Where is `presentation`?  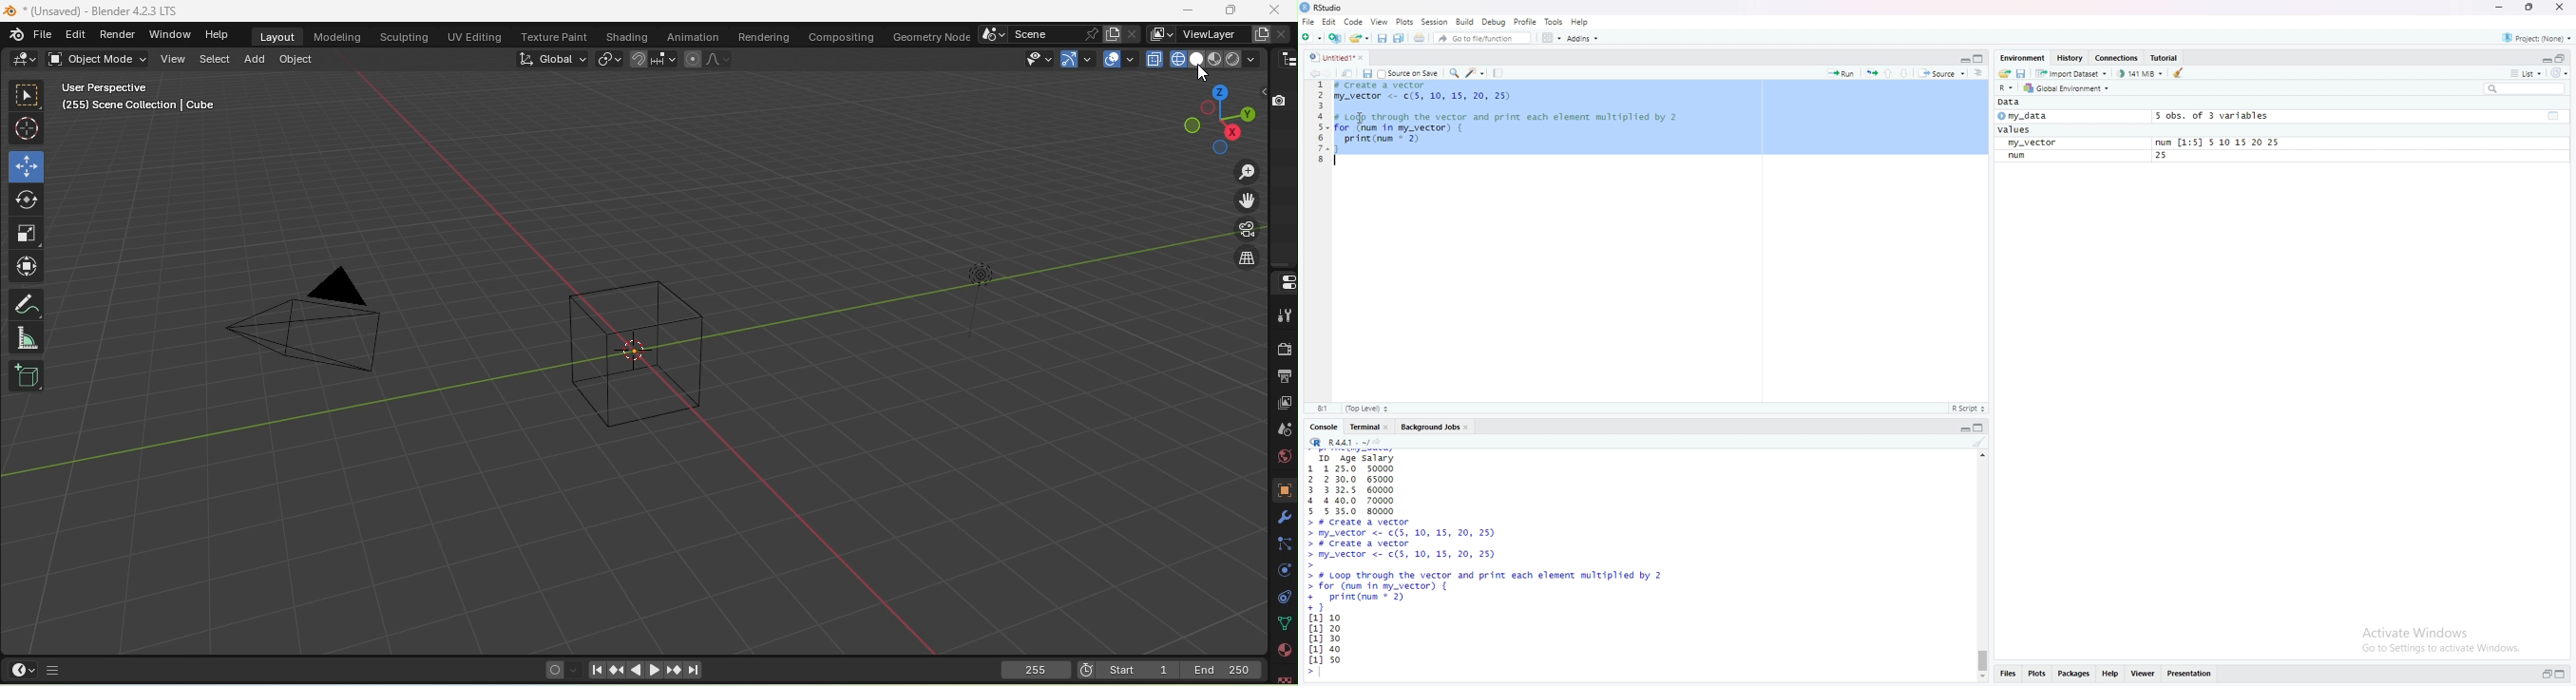
presentation is located at coordinates (2192, 673).